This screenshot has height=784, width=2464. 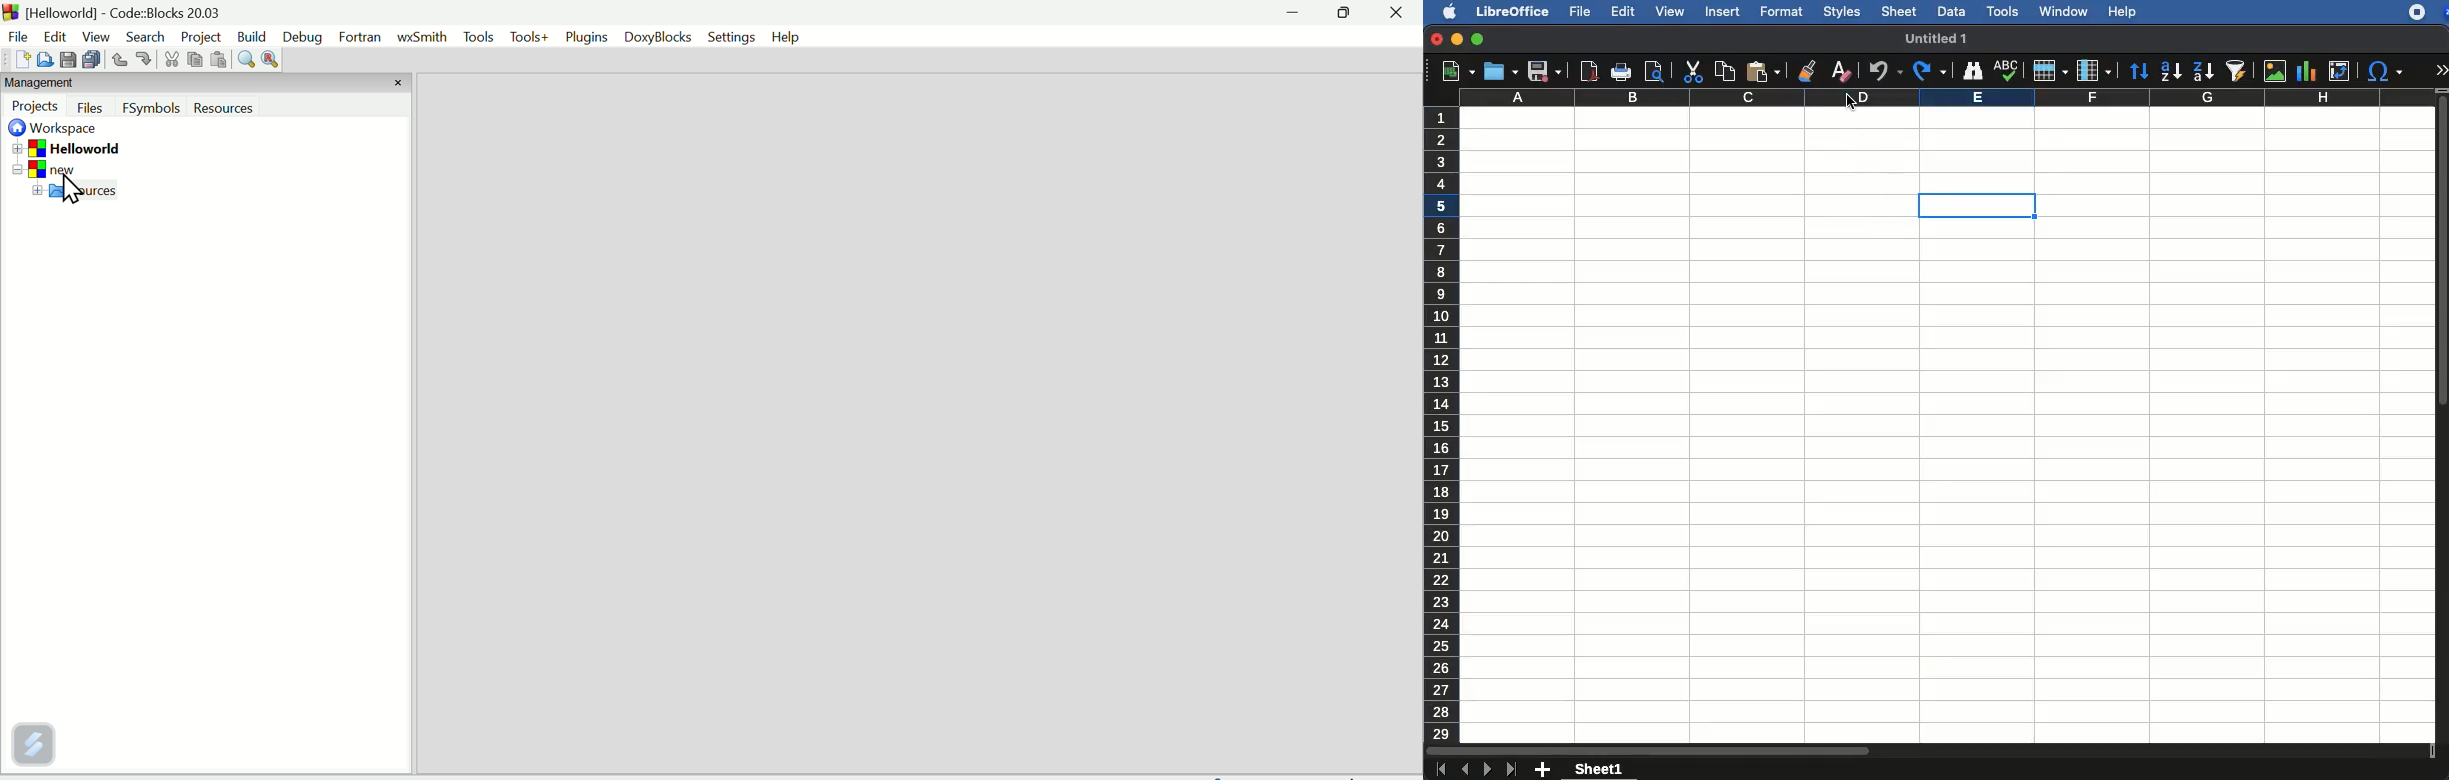 What do you see at coordinates (1856, 104) in the screenshot?
I see `cursor` at bounding box center [1856, 104].